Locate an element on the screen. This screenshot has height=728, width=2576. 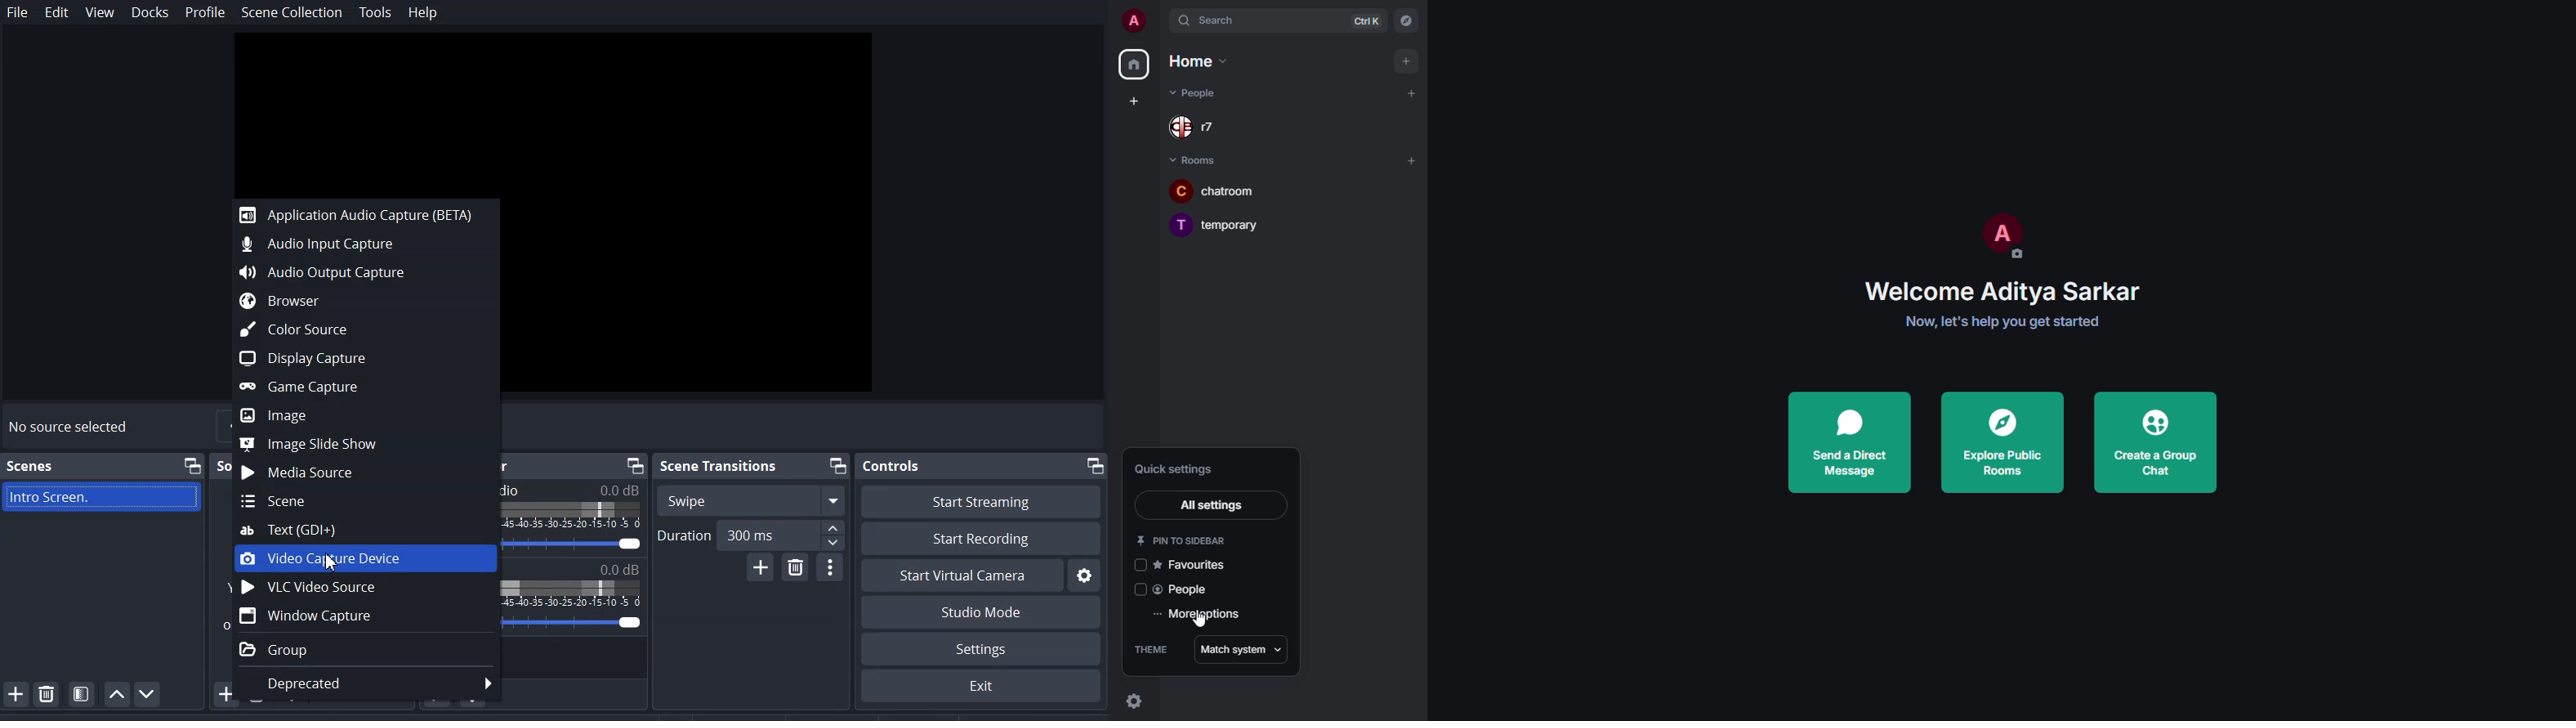
Scene Collection is located at coordinates (292, 13).